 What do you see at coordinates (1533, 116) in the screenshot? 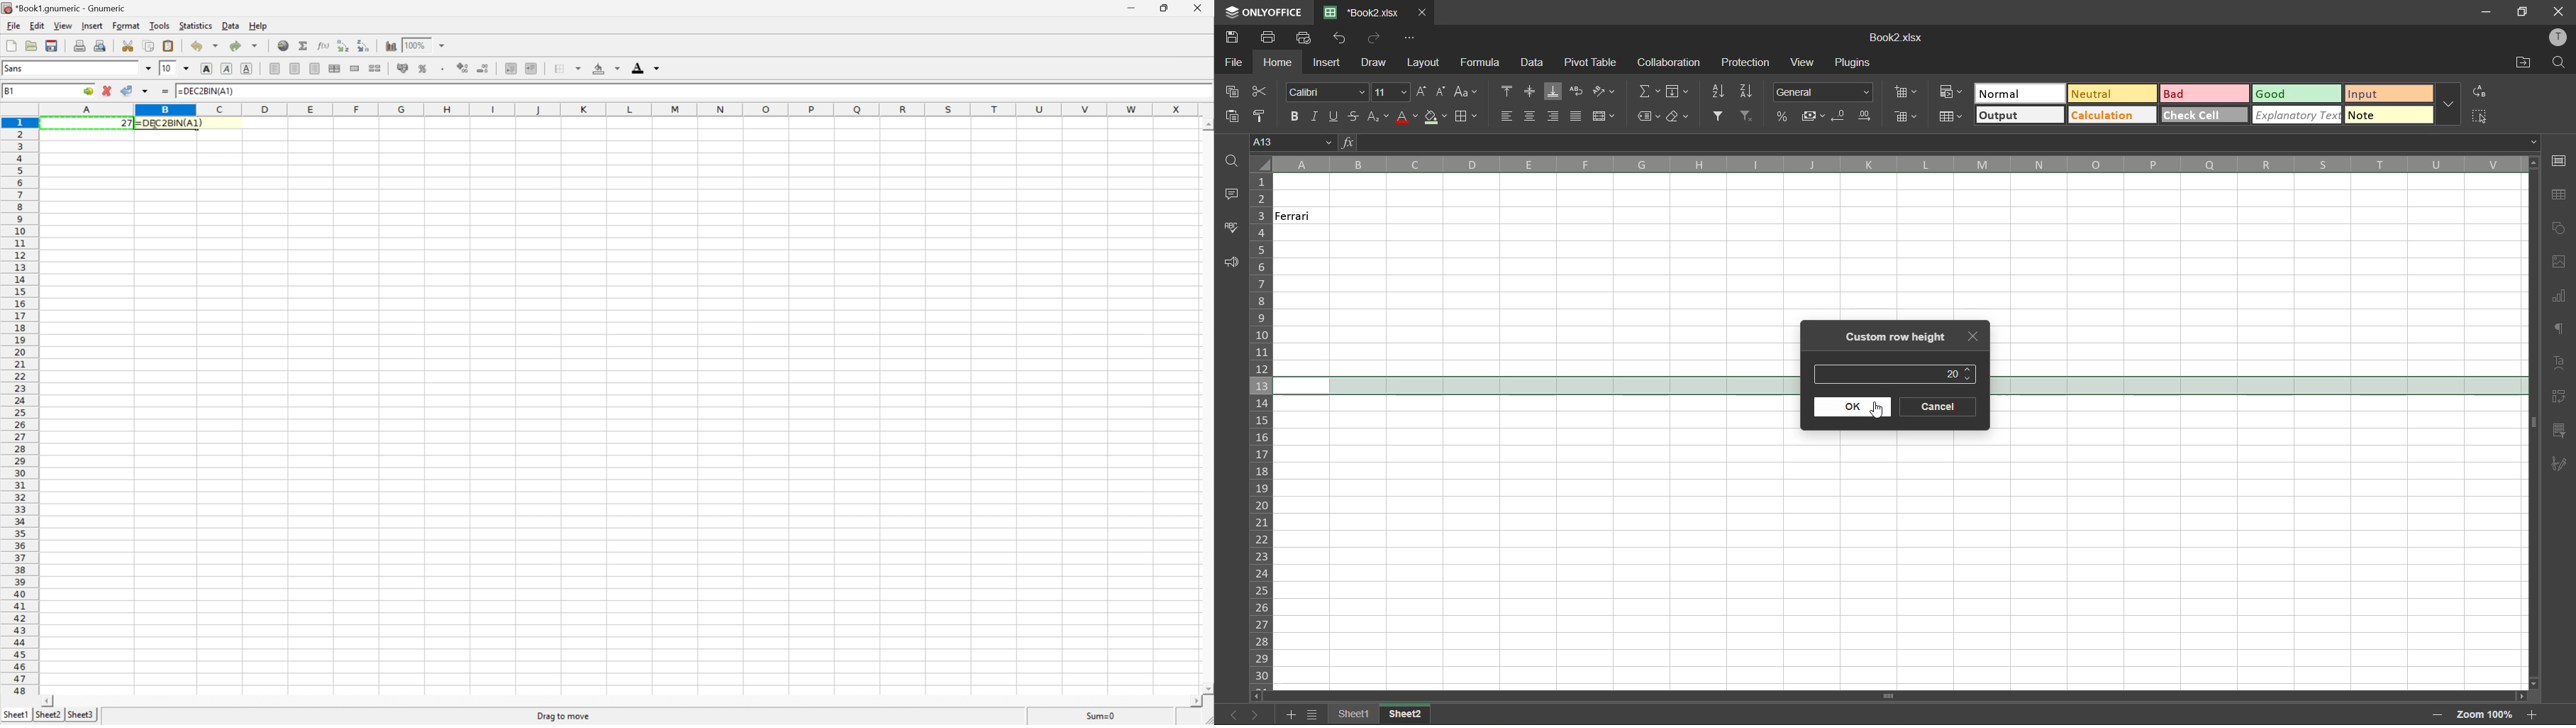
I see `align center` at bounding box center [1533, 116].